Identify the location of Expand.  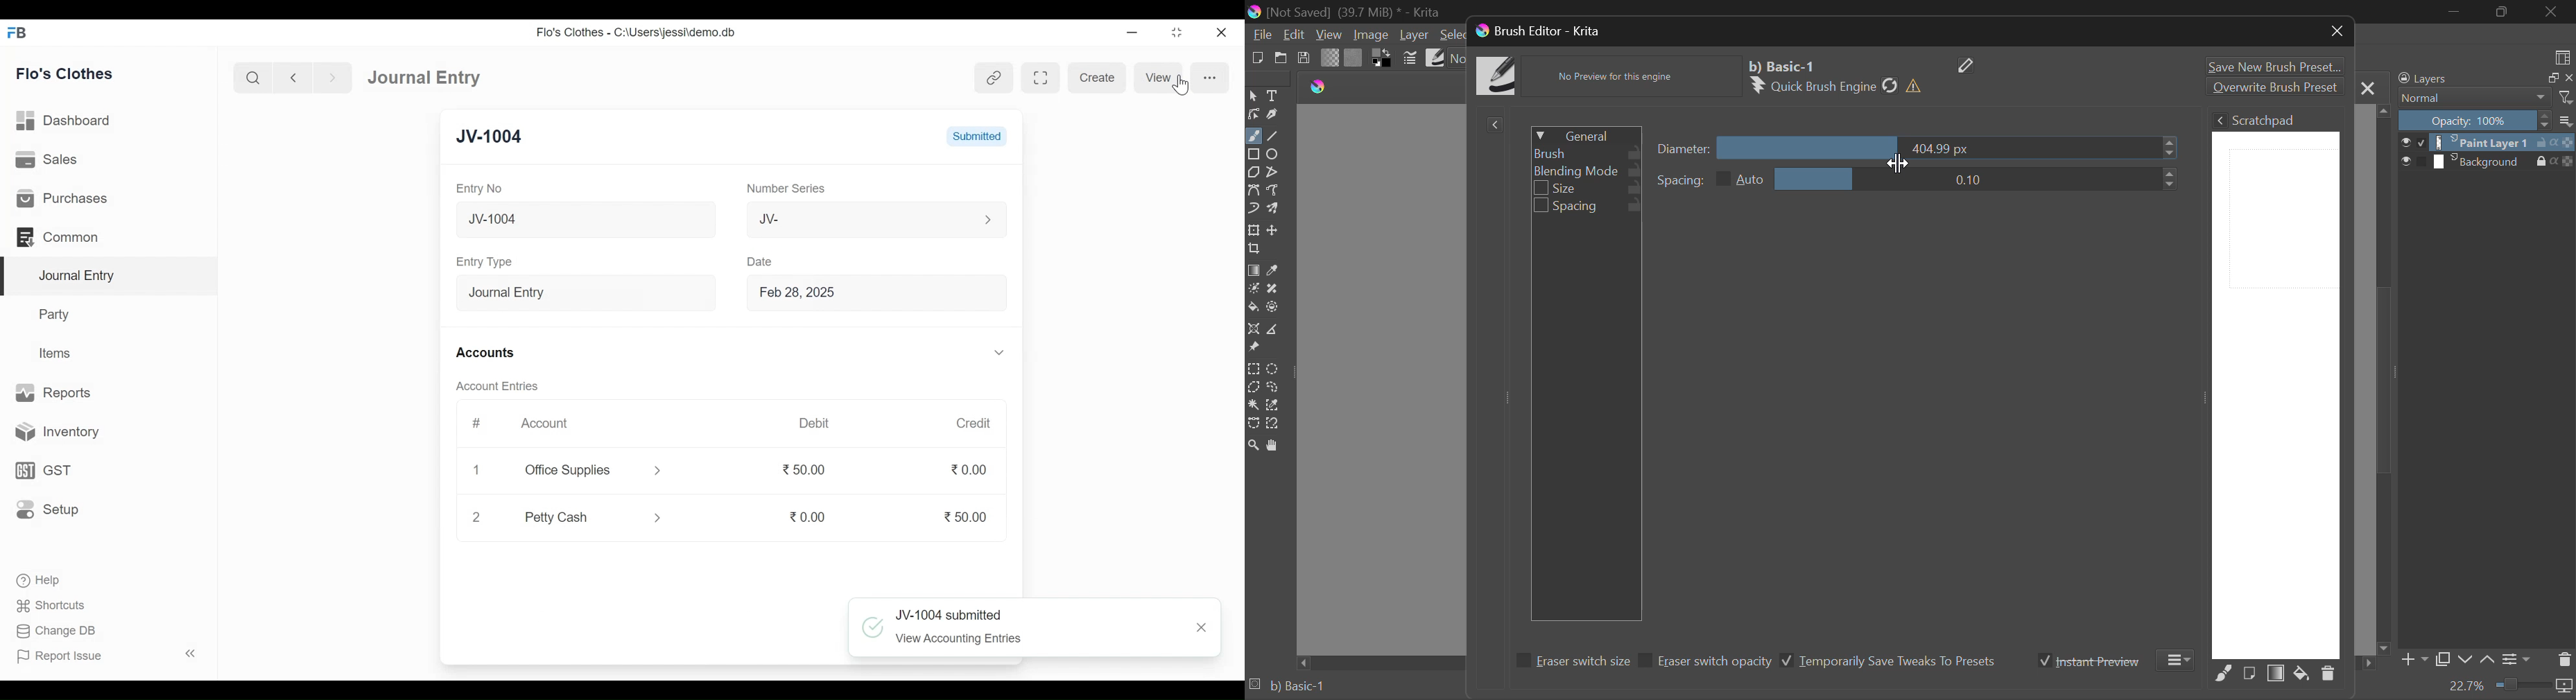
(656, 517).